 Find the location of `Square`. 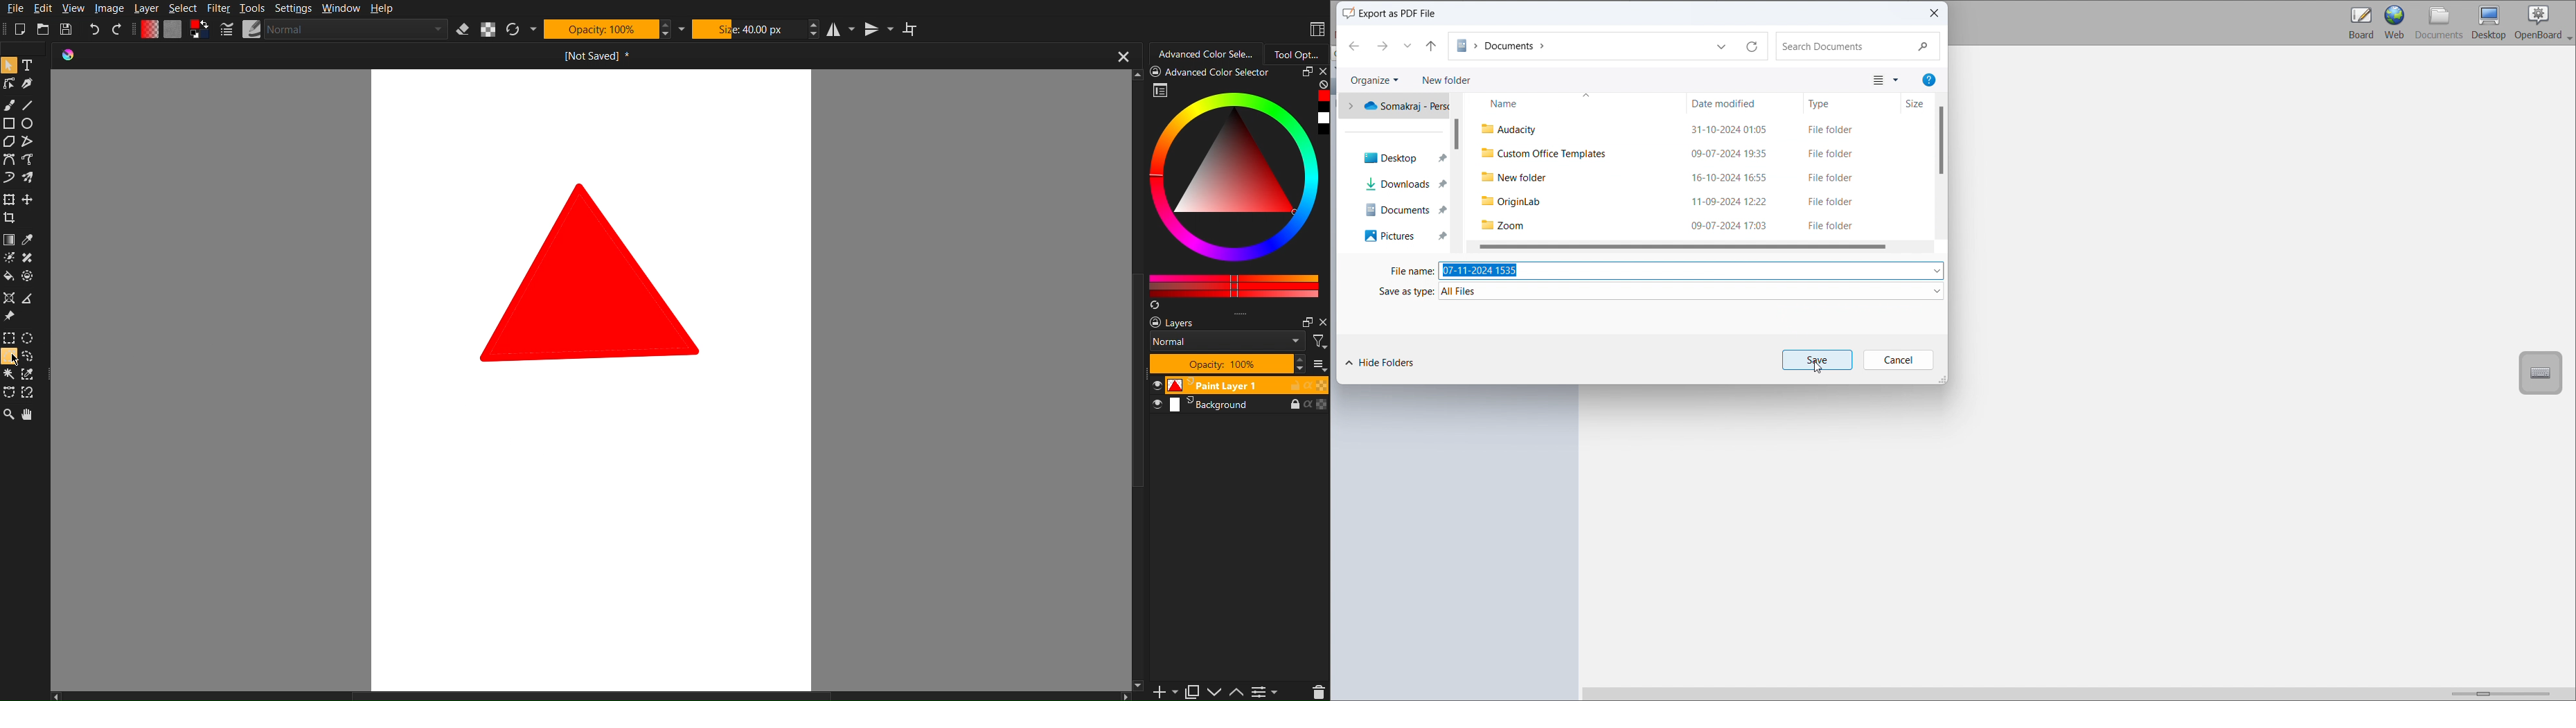

Square is located at coordinates (8, 124).